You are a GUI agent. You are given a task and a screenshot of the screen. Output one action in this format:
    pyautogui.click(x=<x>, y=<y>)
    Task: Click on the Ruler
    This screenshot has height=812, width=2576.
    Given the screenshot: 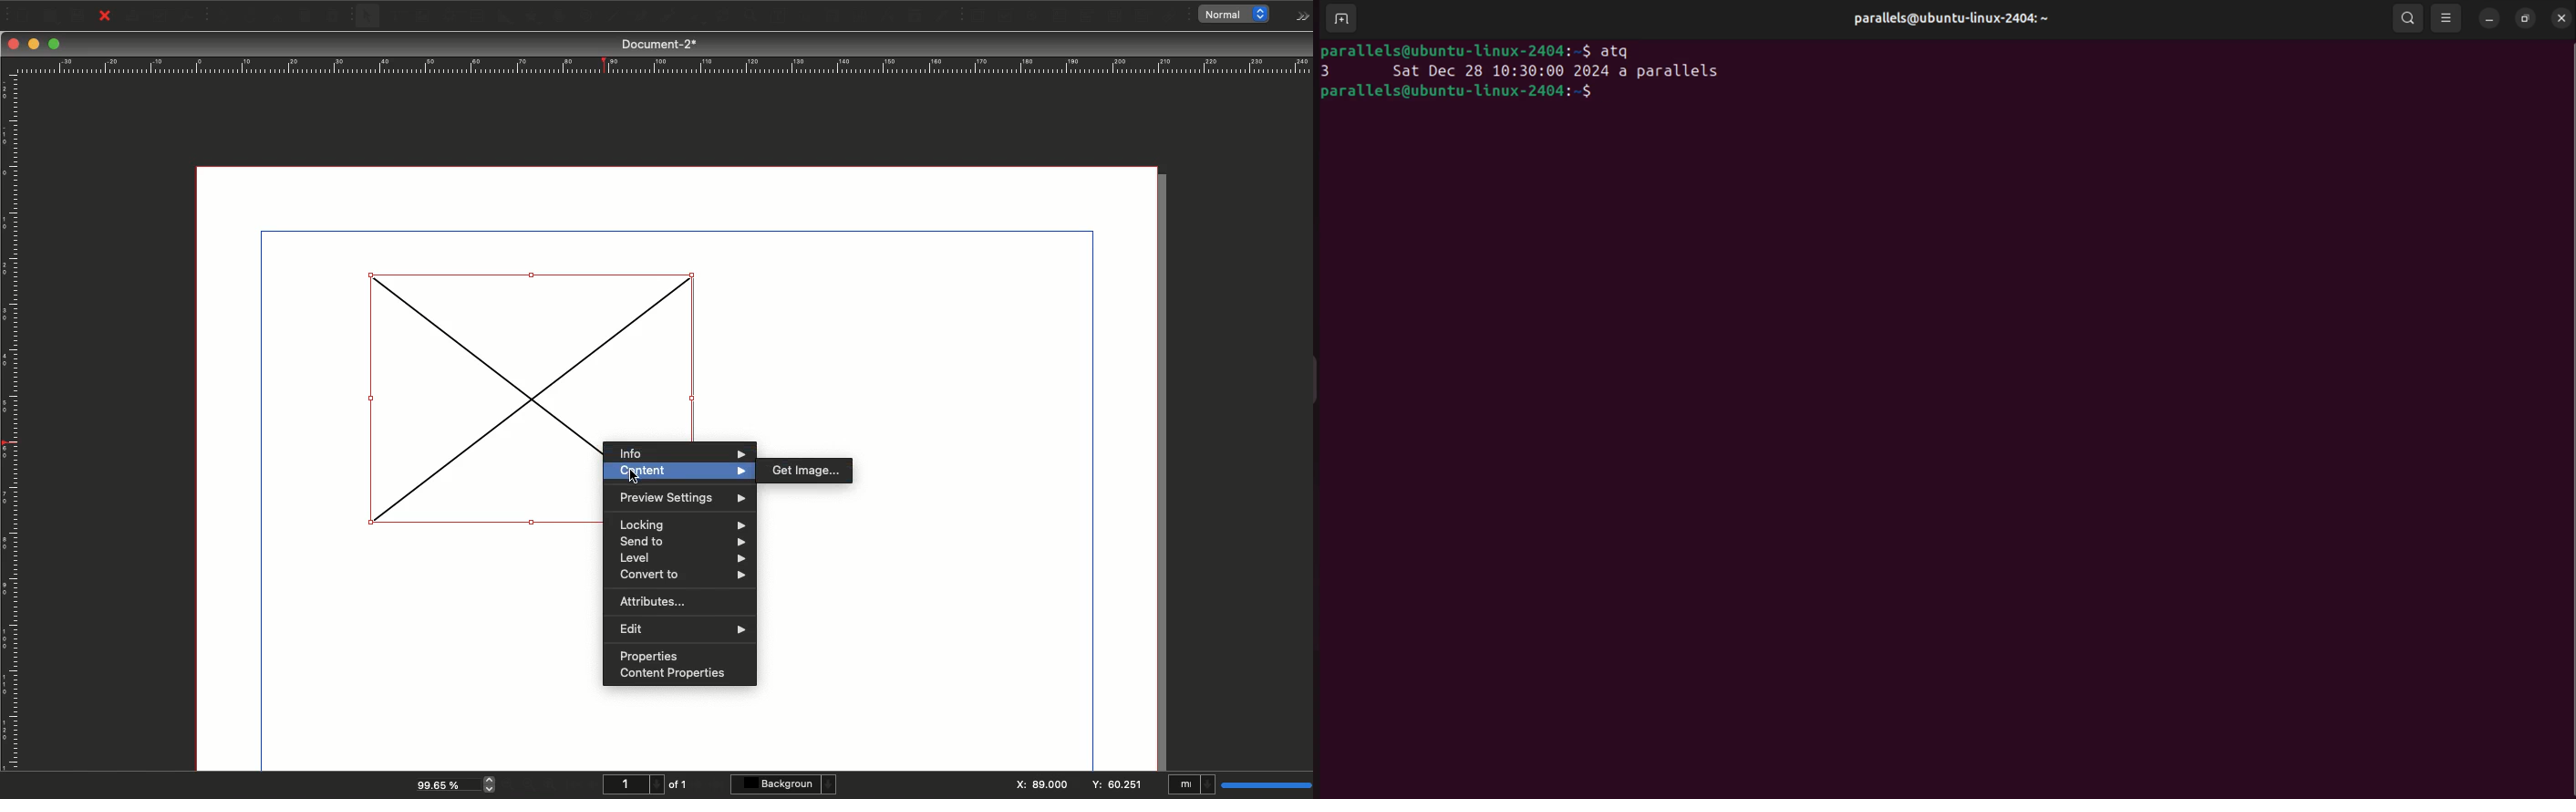 What is the action you would take?
    pyautogui.click(x=661, y=66)
    